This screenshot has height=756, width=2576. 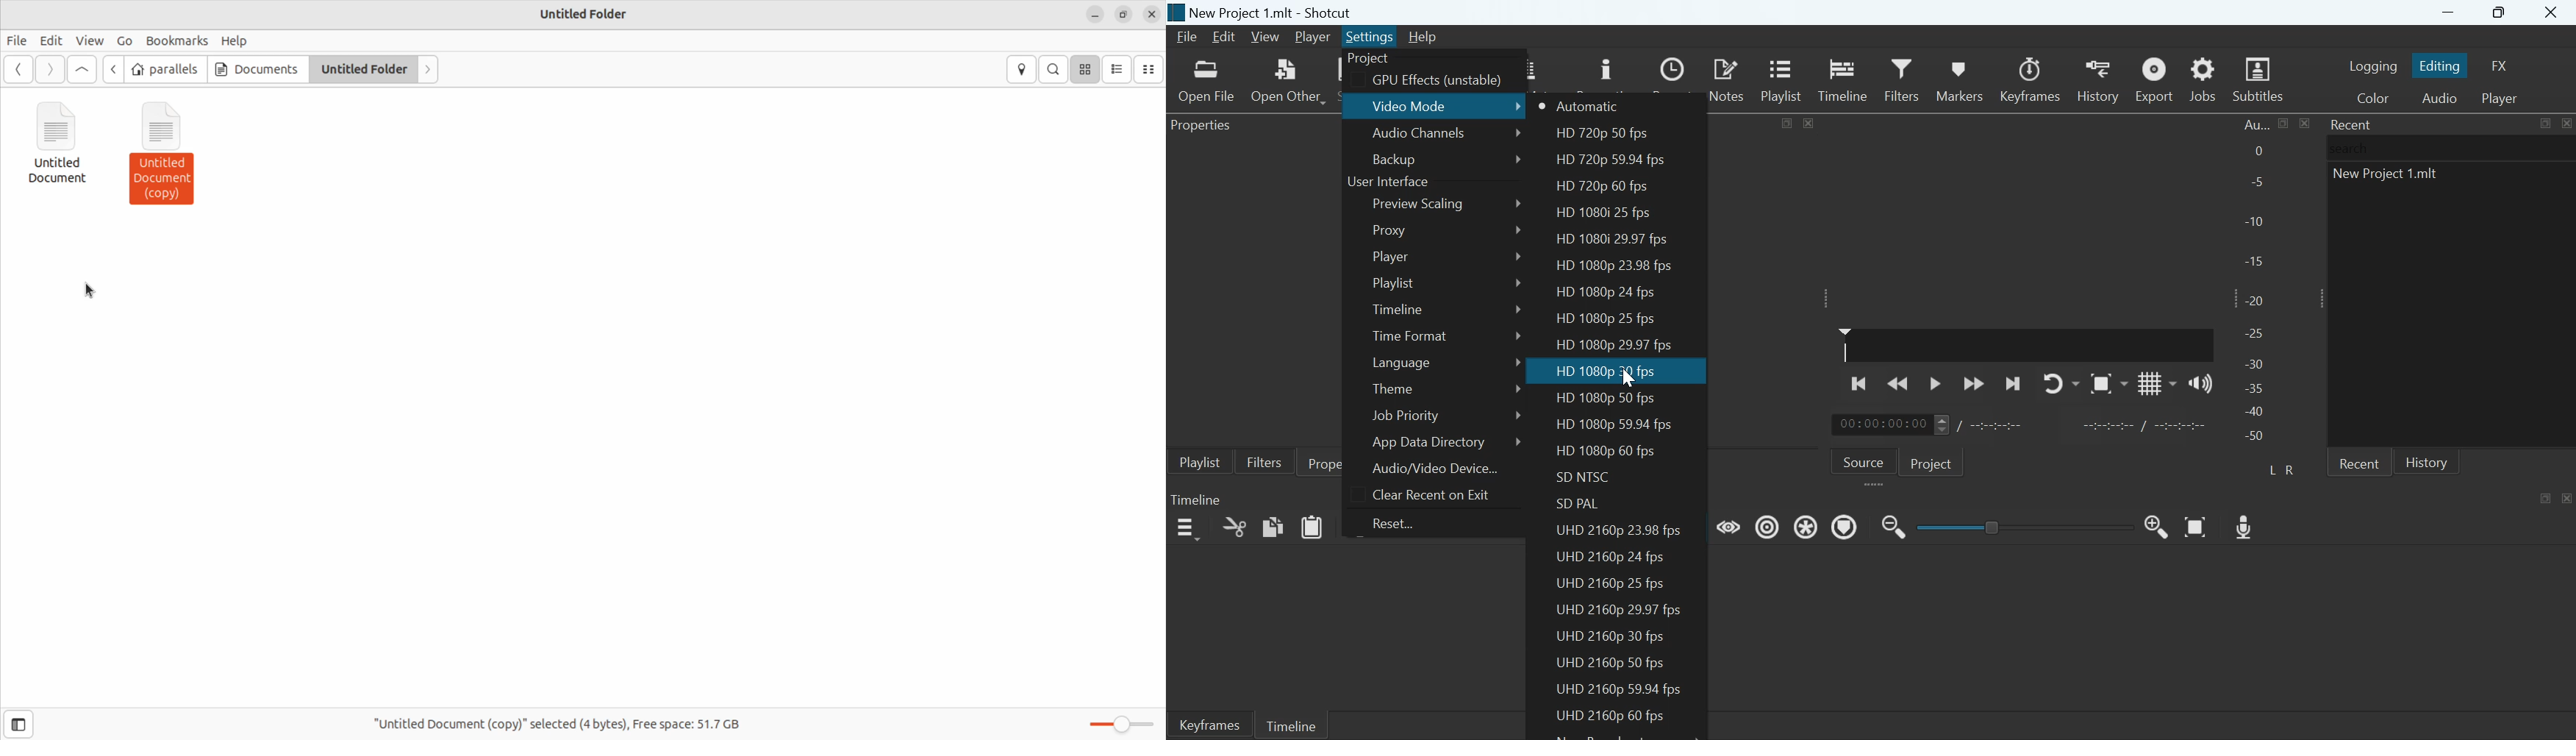 I want to click on Video mode, so click(x=1412, y=105).